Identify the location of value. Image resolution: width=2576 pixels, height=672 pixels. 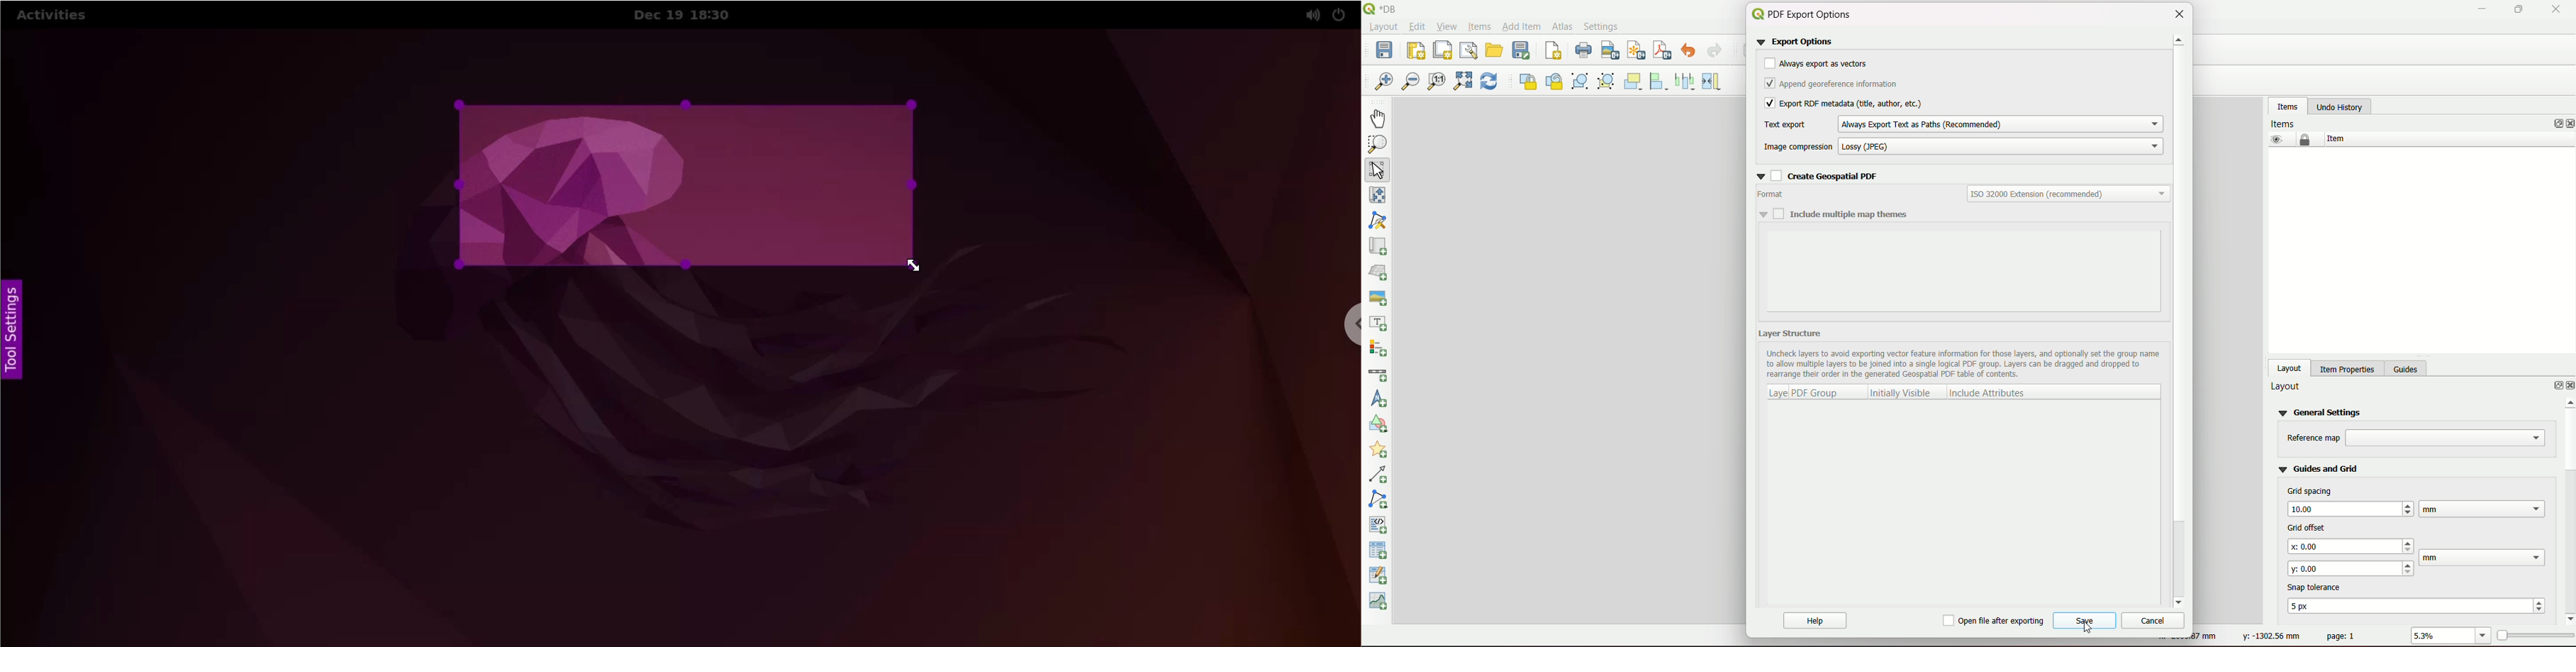
(2441, 636).